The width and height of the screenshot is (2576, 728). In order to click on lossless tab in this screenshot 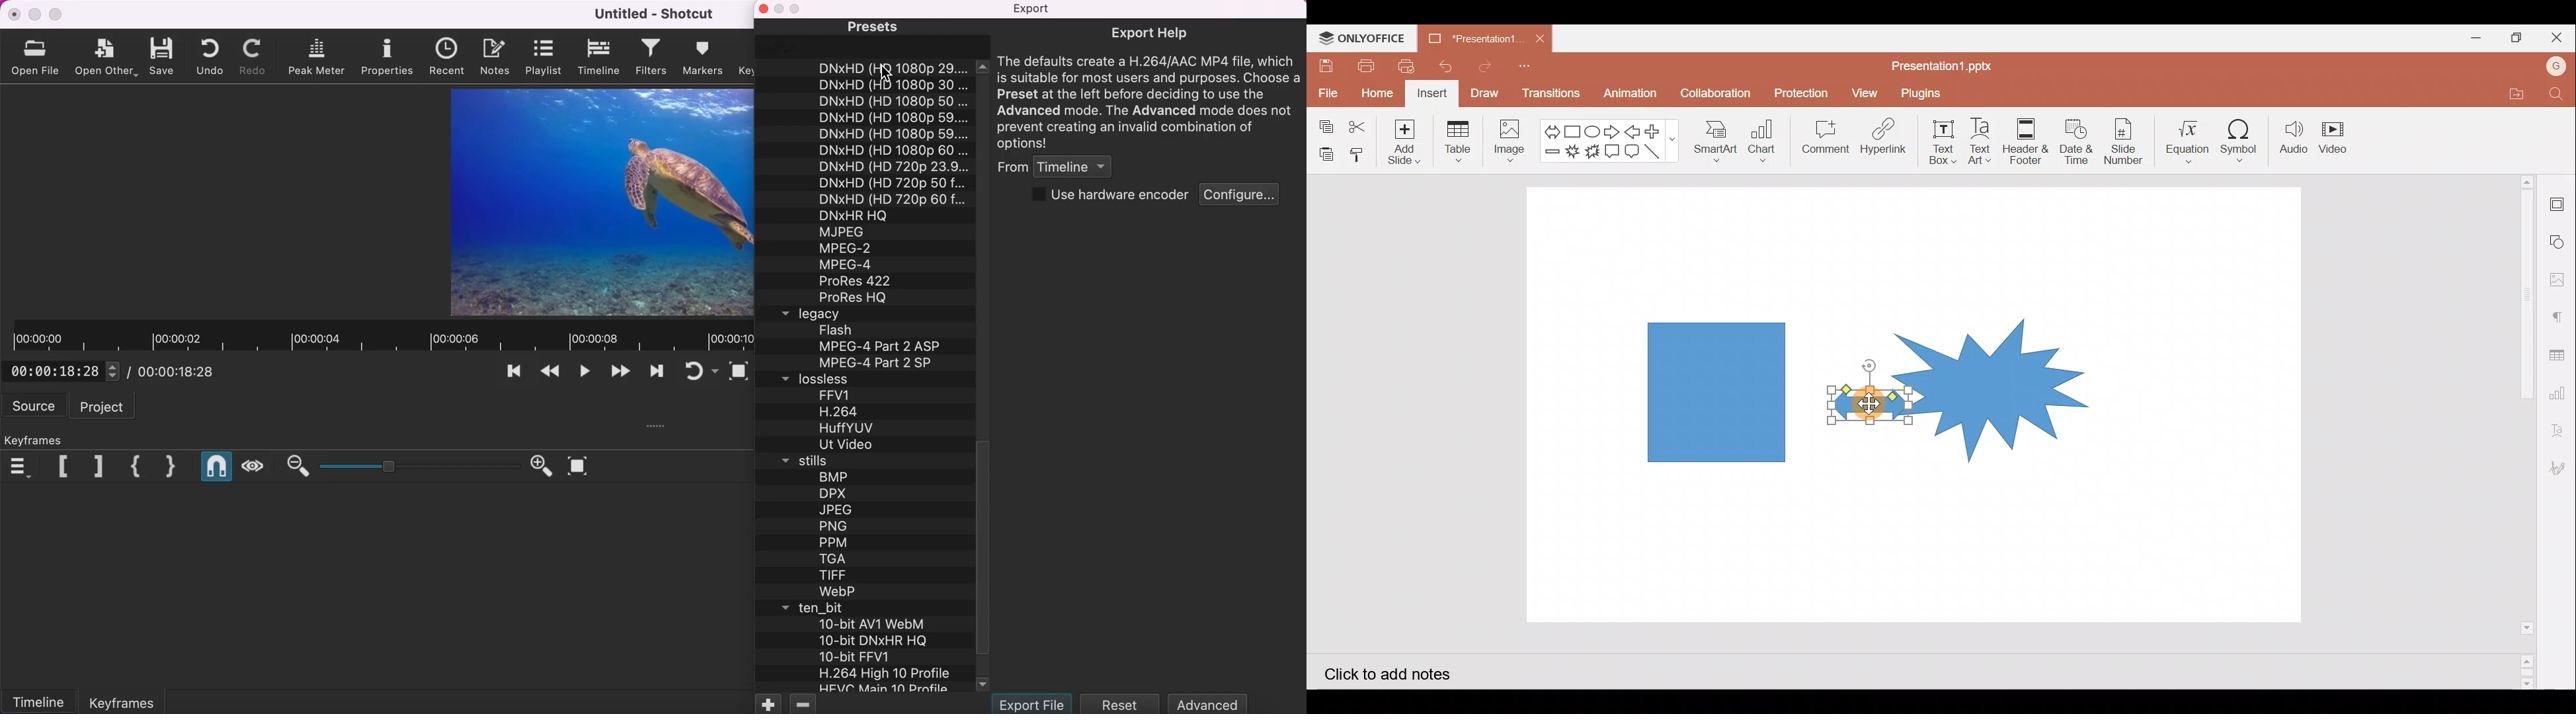, I will do `click(863, 380)`.